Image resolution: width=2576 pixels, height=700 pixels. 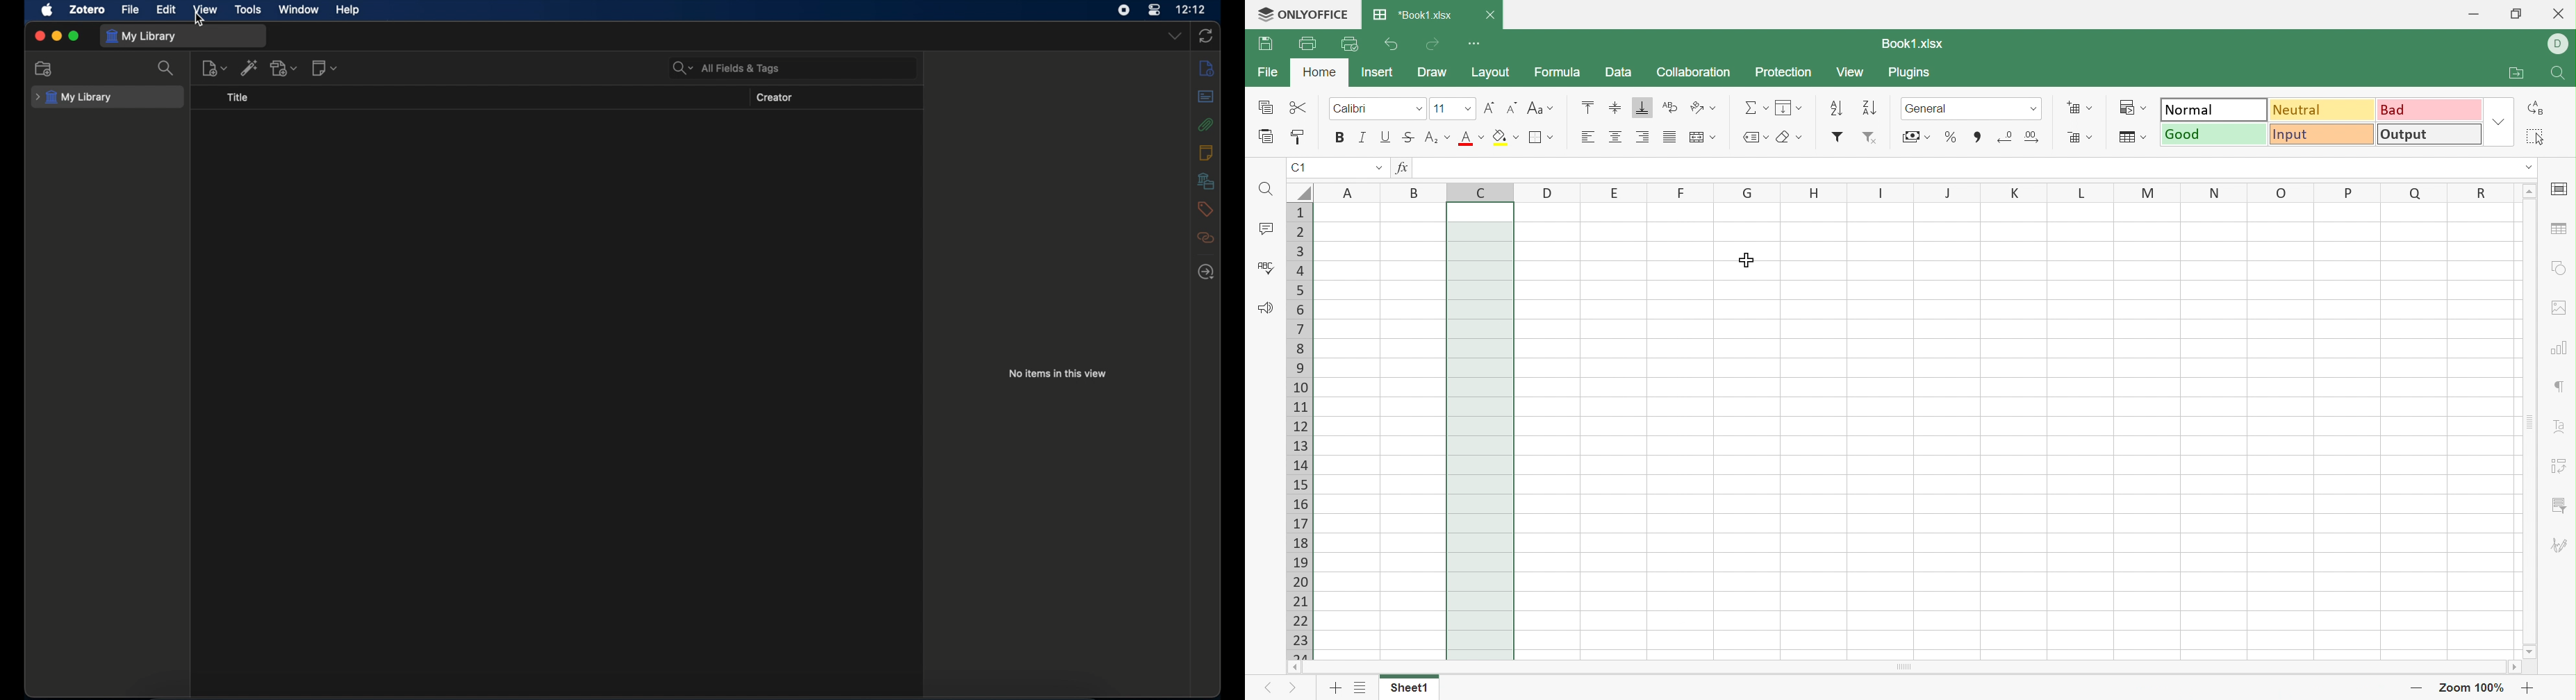 I want to click on Drop Down, so click(x=1549, y=108).